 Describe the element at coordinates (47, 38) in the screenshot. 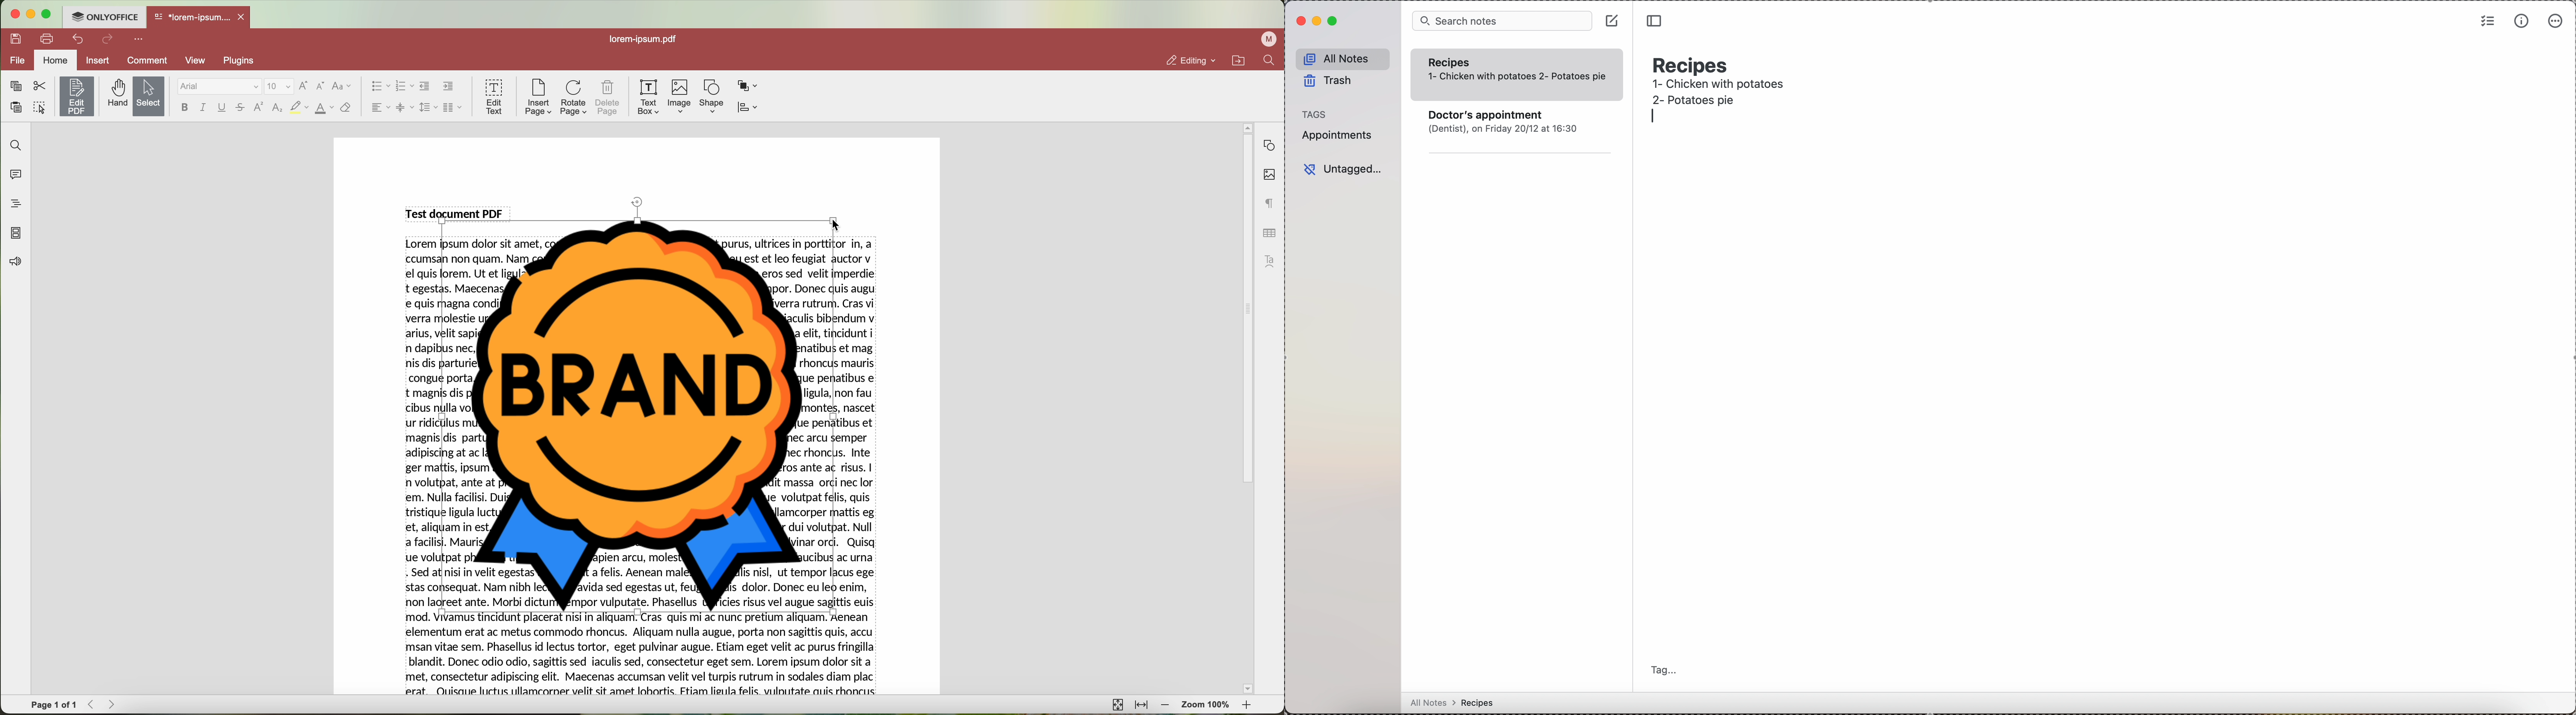

I see `print` at that location.